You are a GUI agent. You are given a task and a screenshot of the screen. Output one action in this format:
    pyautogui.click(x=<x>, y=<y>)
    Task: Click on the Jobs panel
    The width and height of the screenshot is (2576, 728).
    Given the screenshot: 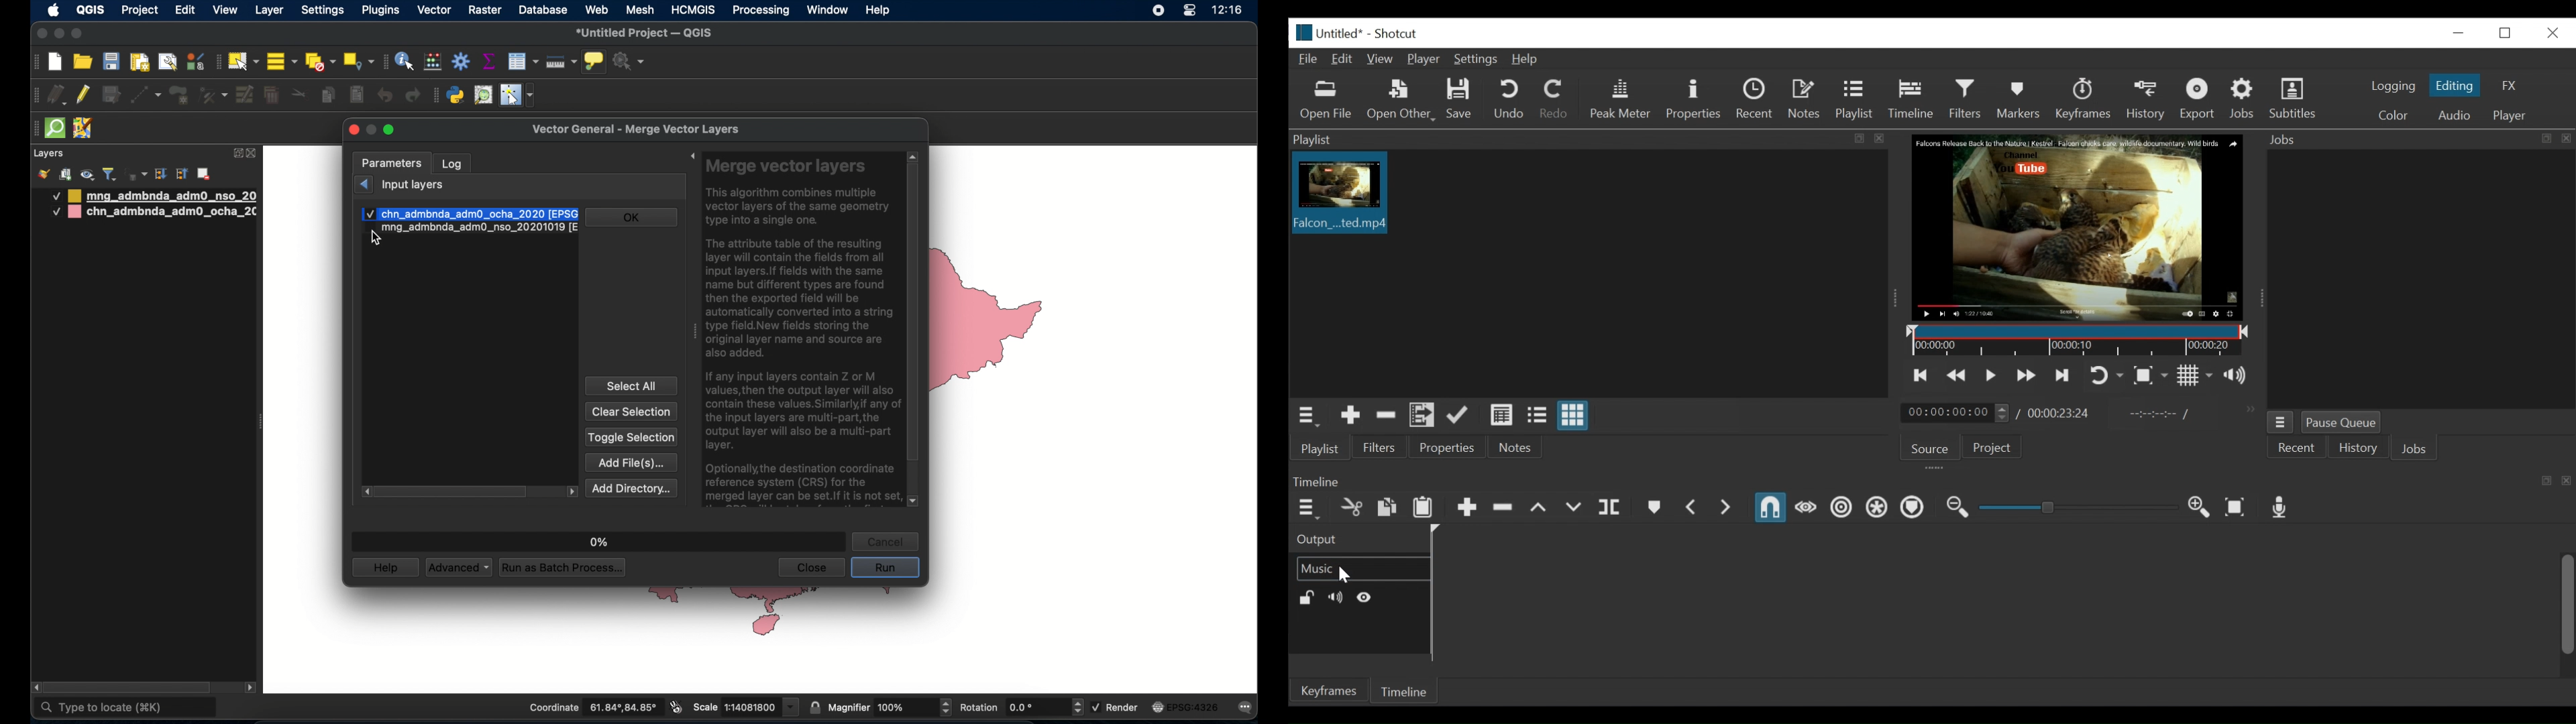 What is the action you would take?
    pyautogui.click(x=2413, y=279)
    